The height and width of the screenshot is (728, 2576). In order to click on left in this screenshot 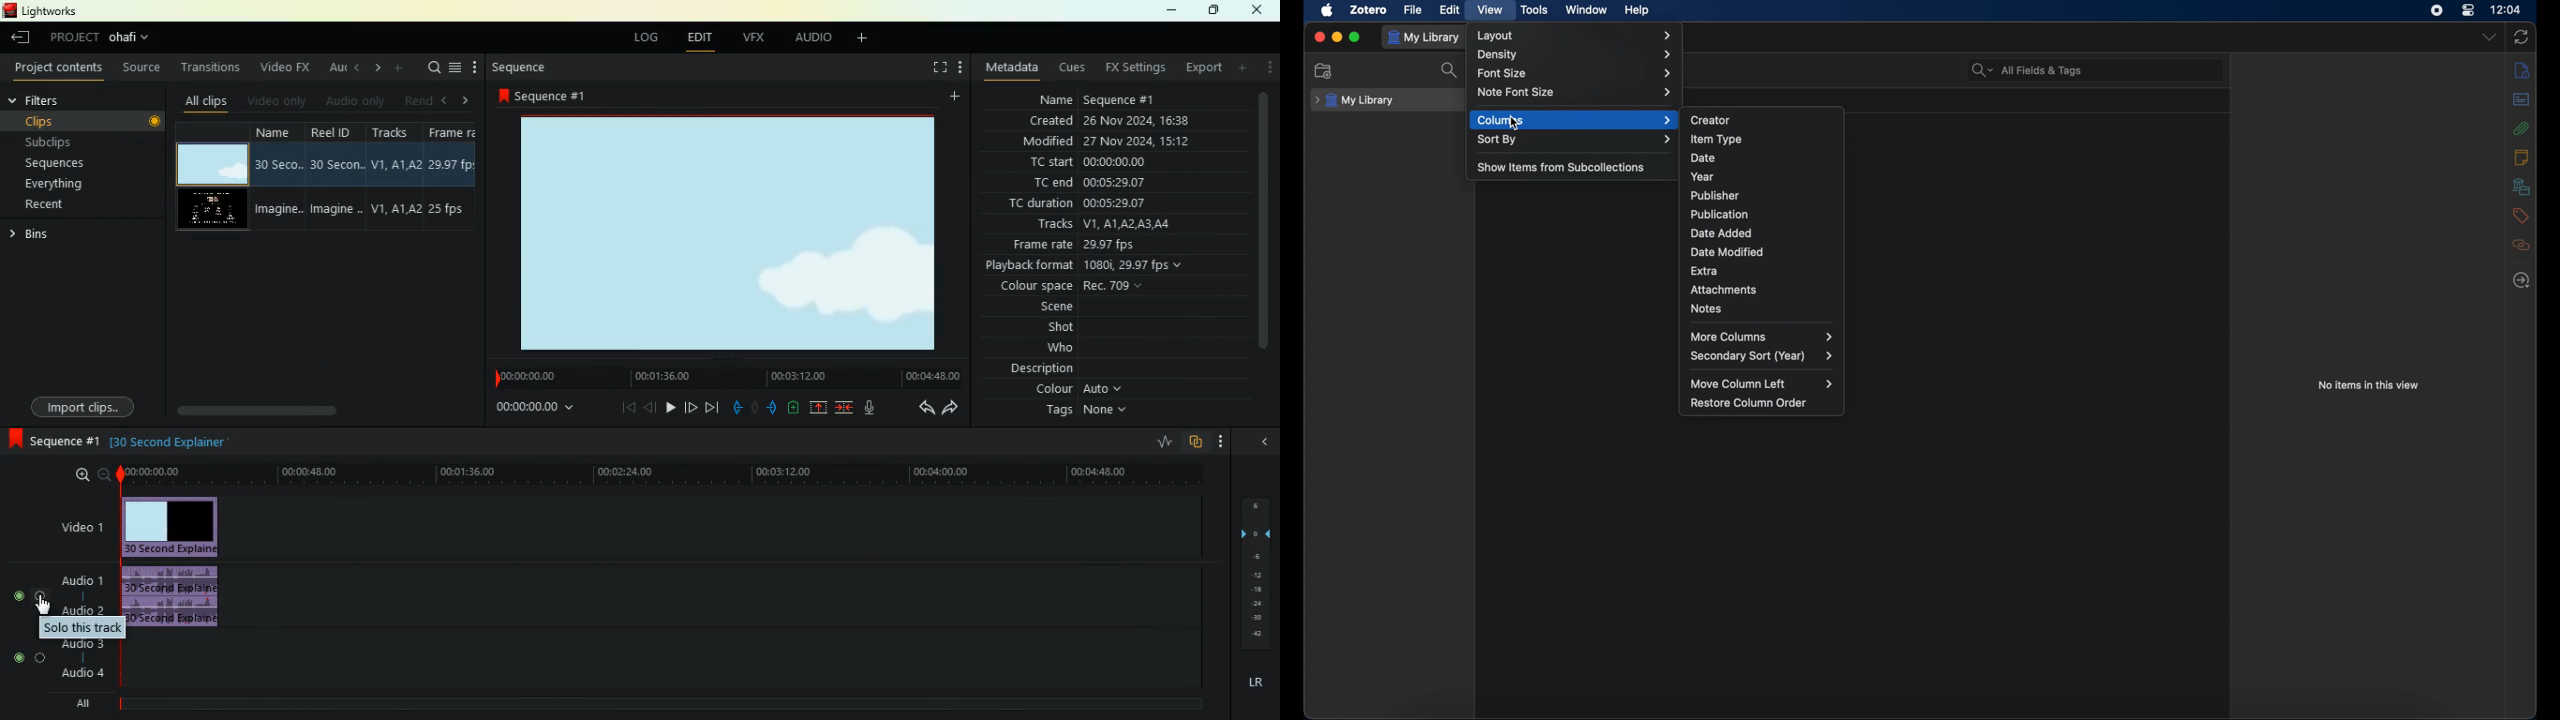, I will do `click(357, 70)`.